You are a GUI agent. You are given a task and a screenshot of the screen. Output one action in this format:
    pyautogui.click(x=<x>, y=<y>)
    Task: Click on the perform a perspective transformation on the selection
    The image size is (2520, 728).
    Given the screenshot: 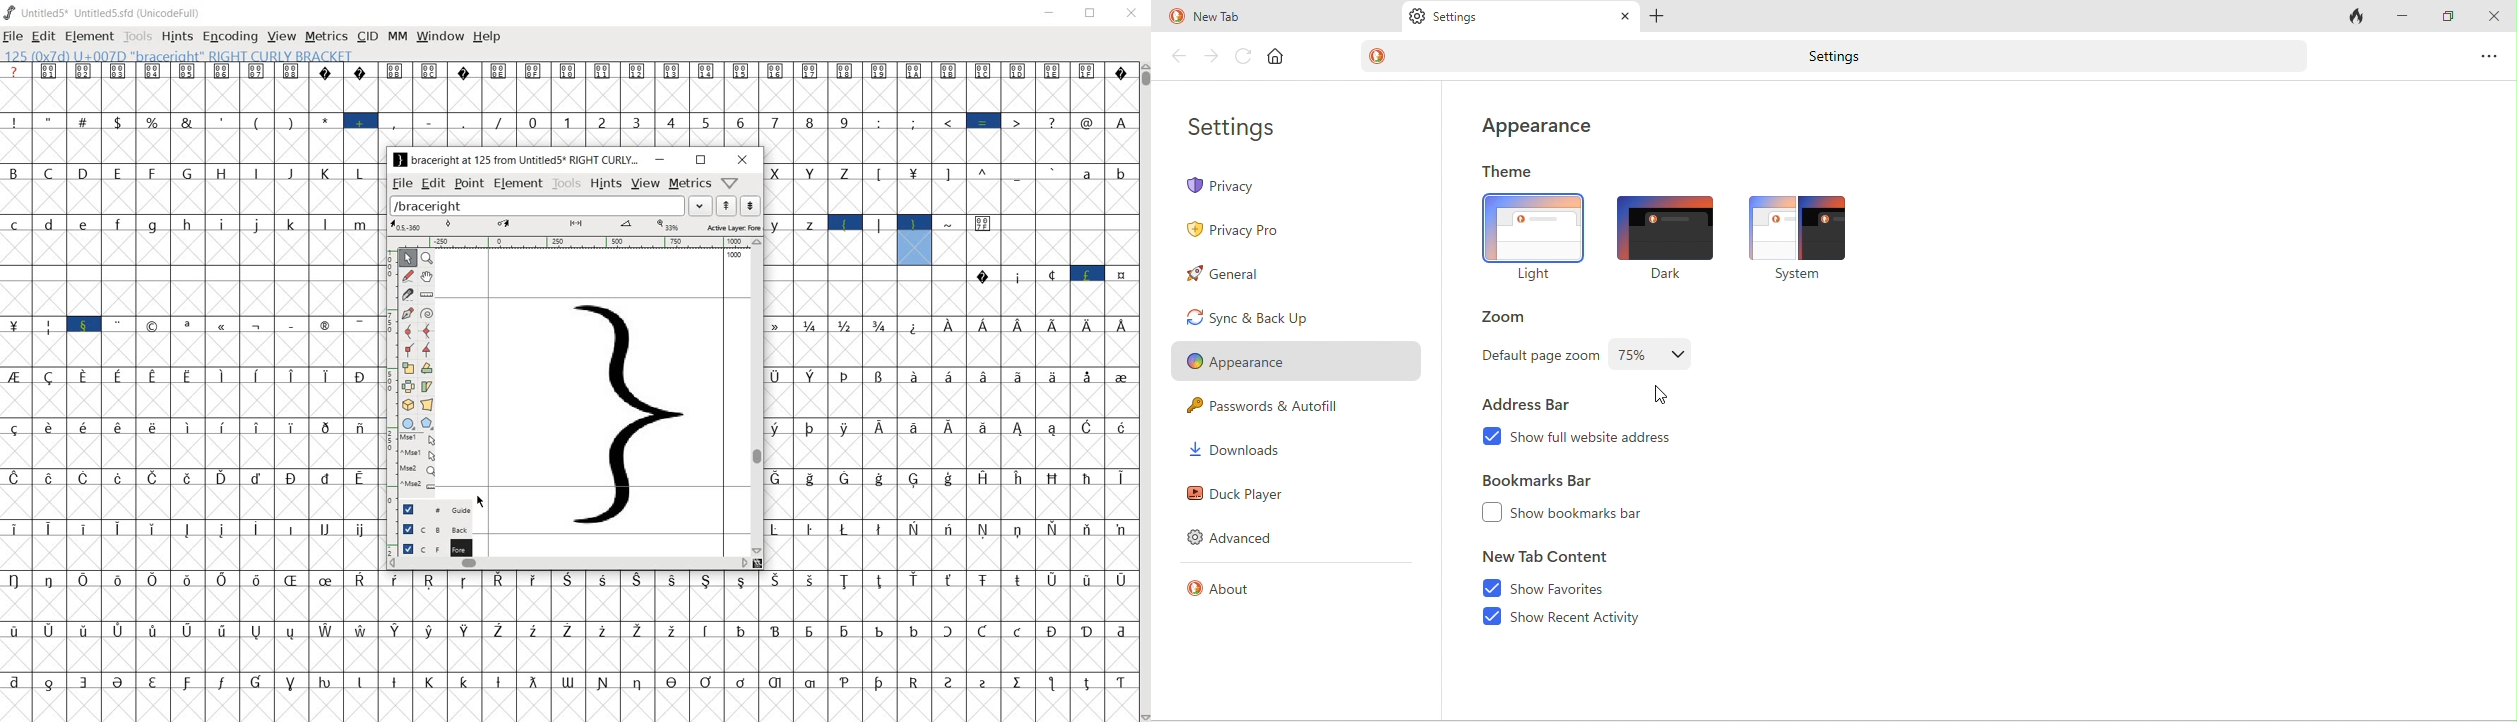 What is the action you would take?
    pyautogui.click(x=428, y=403)
    